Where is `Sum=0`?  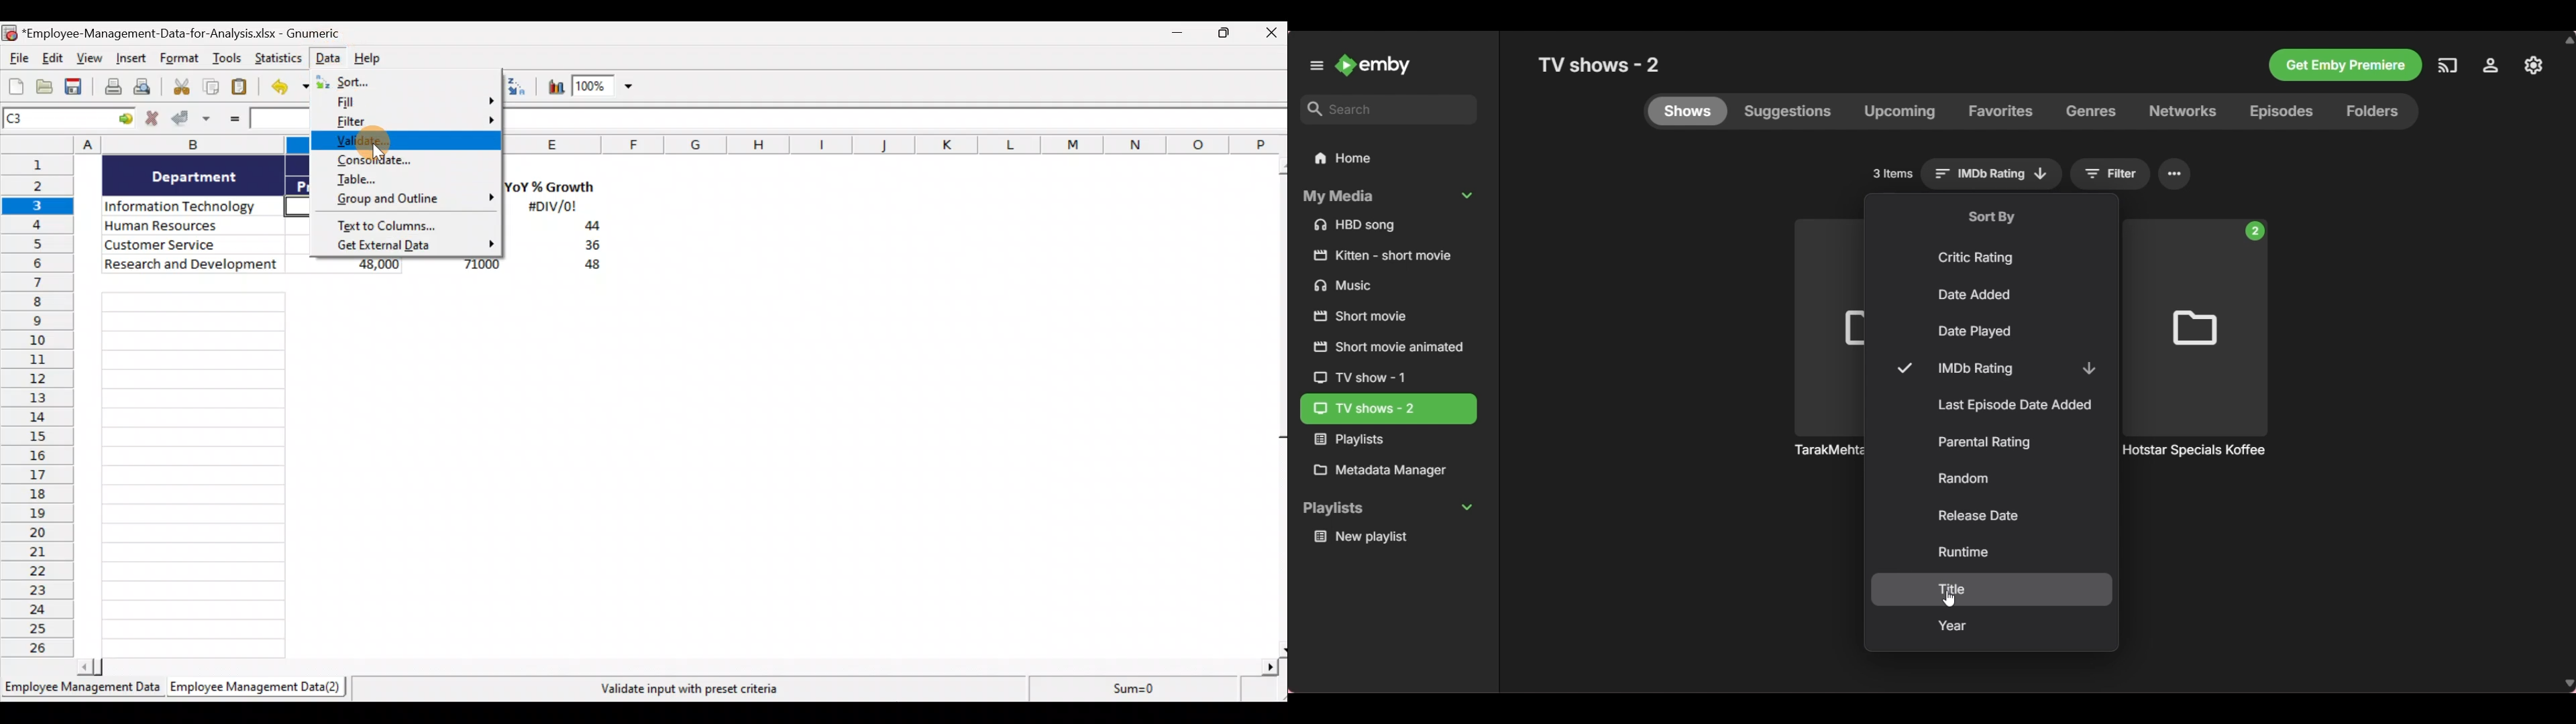 Sum=0 is located at coordinates (1128, 692).